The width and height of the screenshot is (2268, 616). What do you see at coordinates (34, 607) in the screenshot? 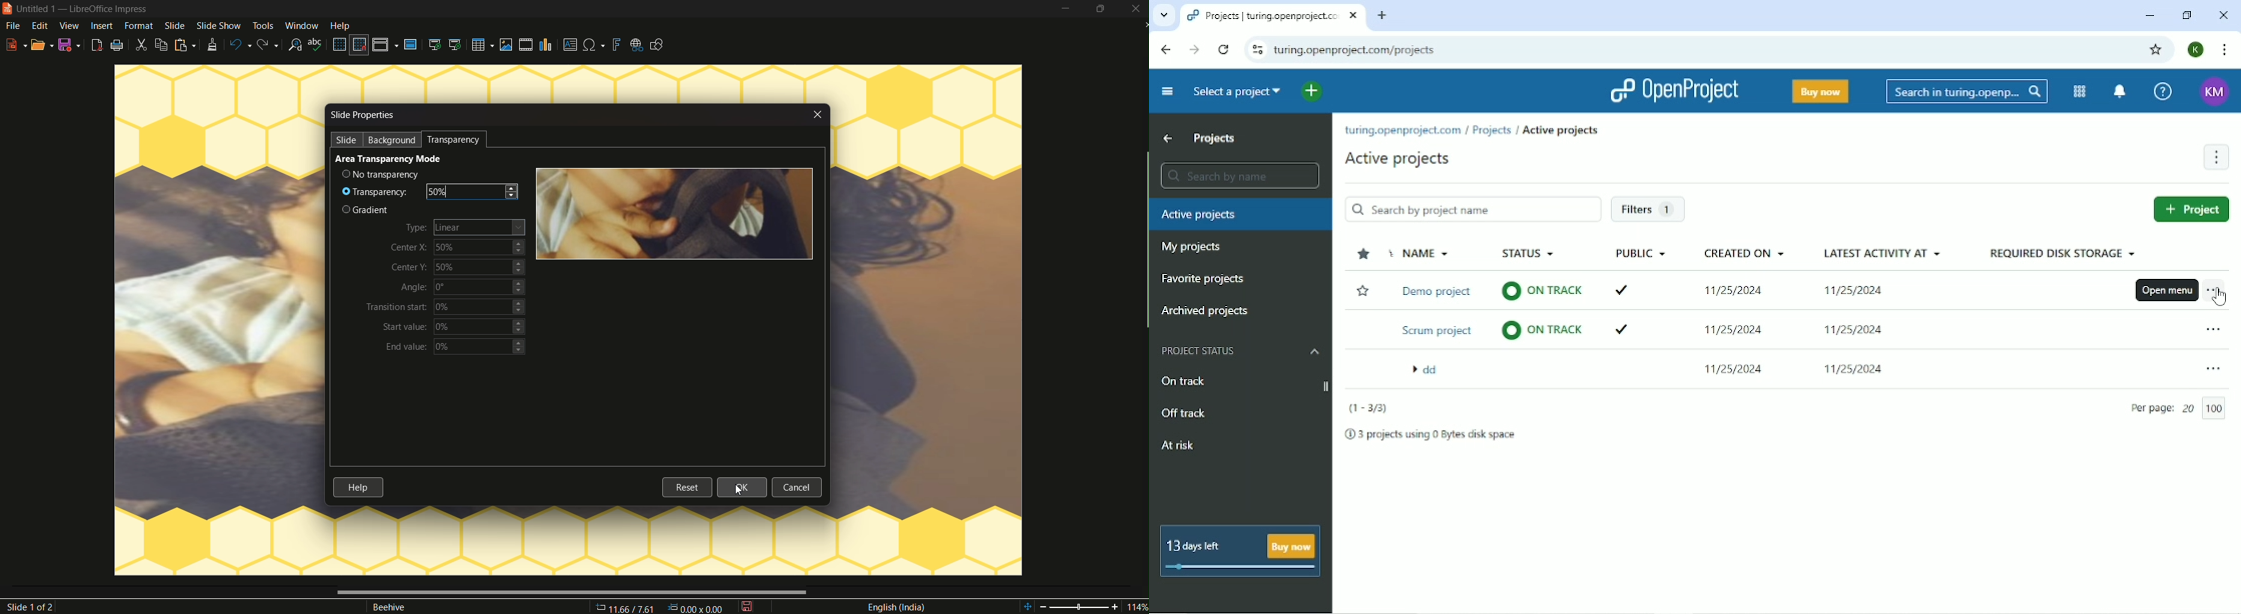
I see `slide 1of2` at bounding box center [34, 607].